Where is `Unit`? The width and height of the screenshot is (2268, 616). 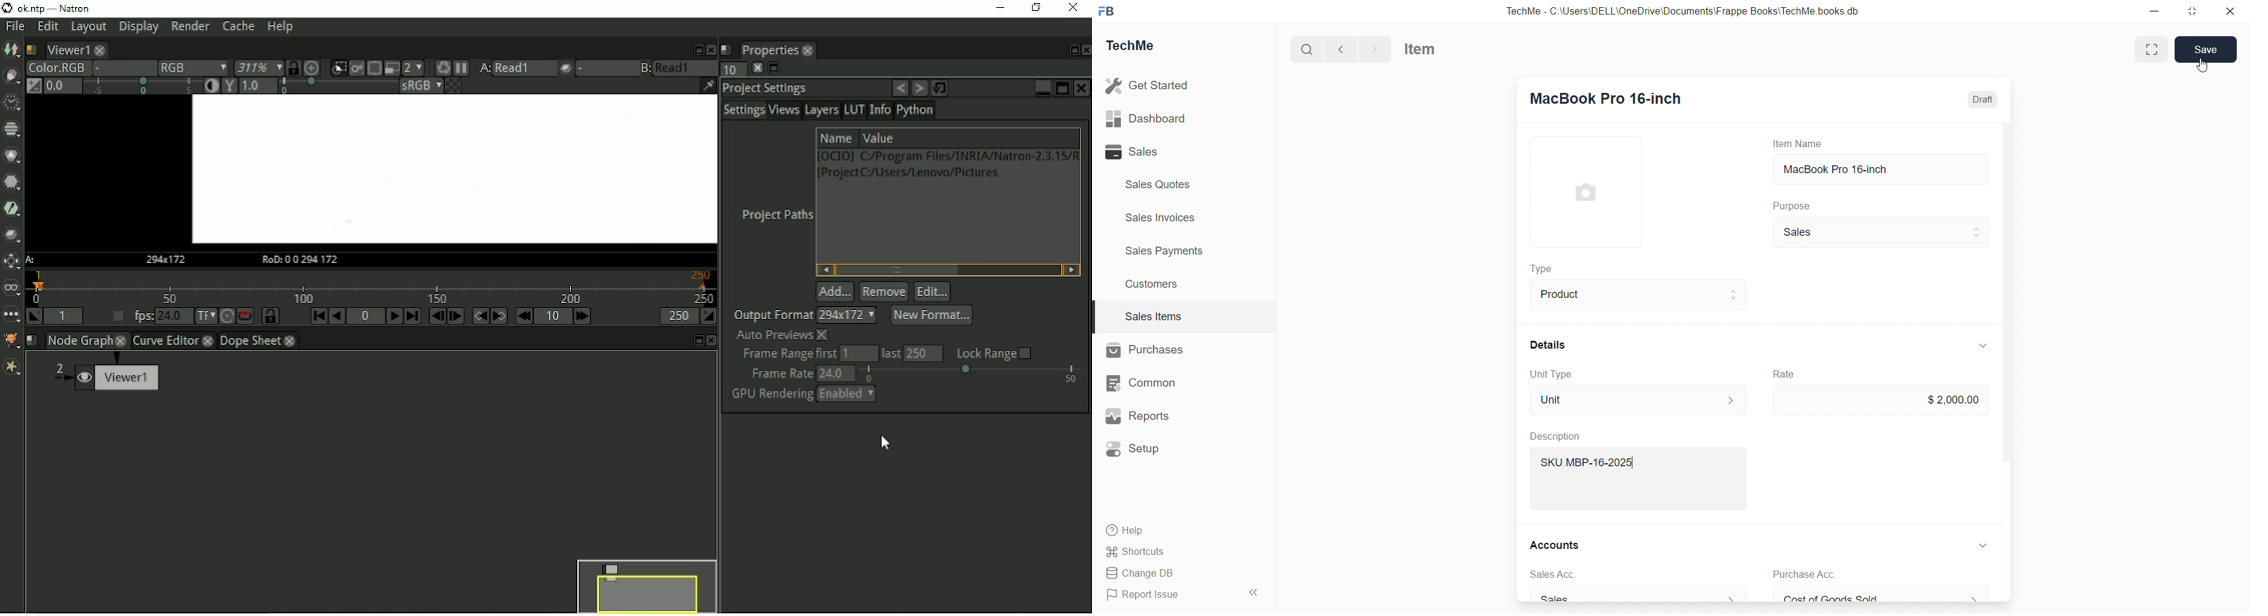 Unit is located at coordinates (1638, 400).